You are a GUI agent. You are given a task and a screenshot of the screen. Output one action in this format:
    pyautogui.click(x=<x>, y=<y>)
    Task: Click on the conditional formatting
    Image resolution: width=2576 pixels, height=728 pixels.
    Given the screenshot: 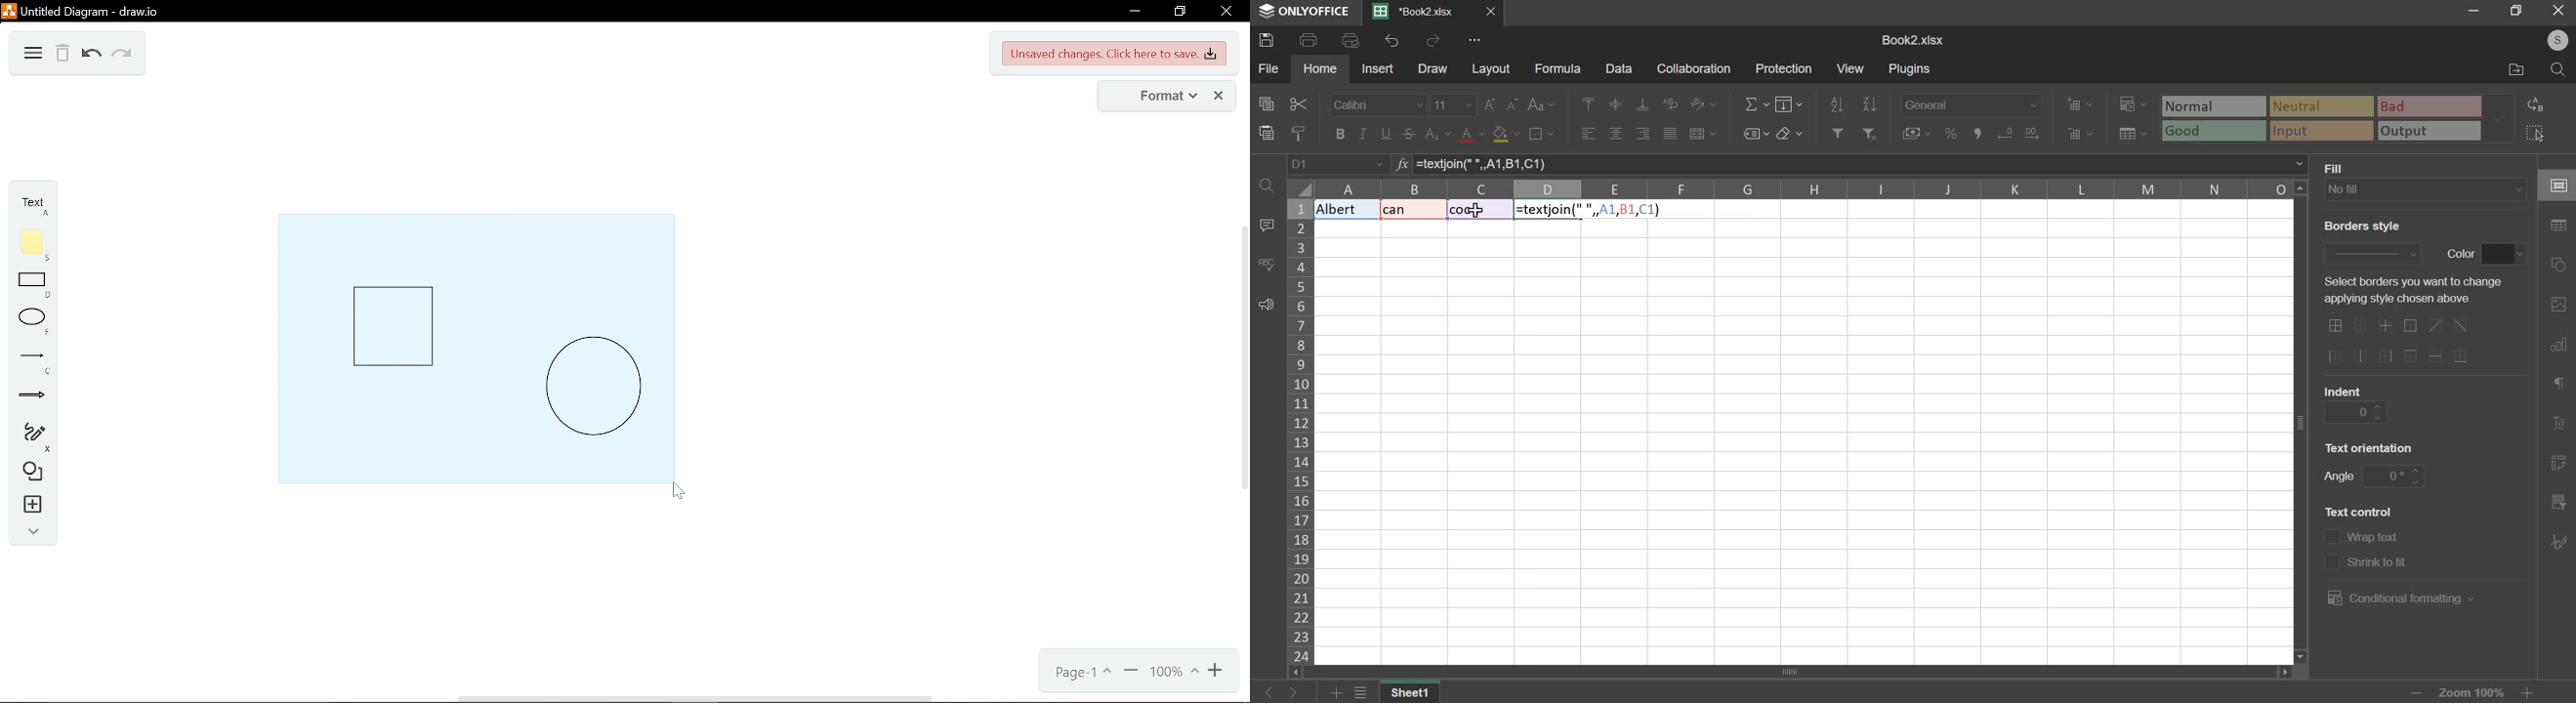 What is the action you would take?
    pyautogui.click(x=2398, y=598)
    